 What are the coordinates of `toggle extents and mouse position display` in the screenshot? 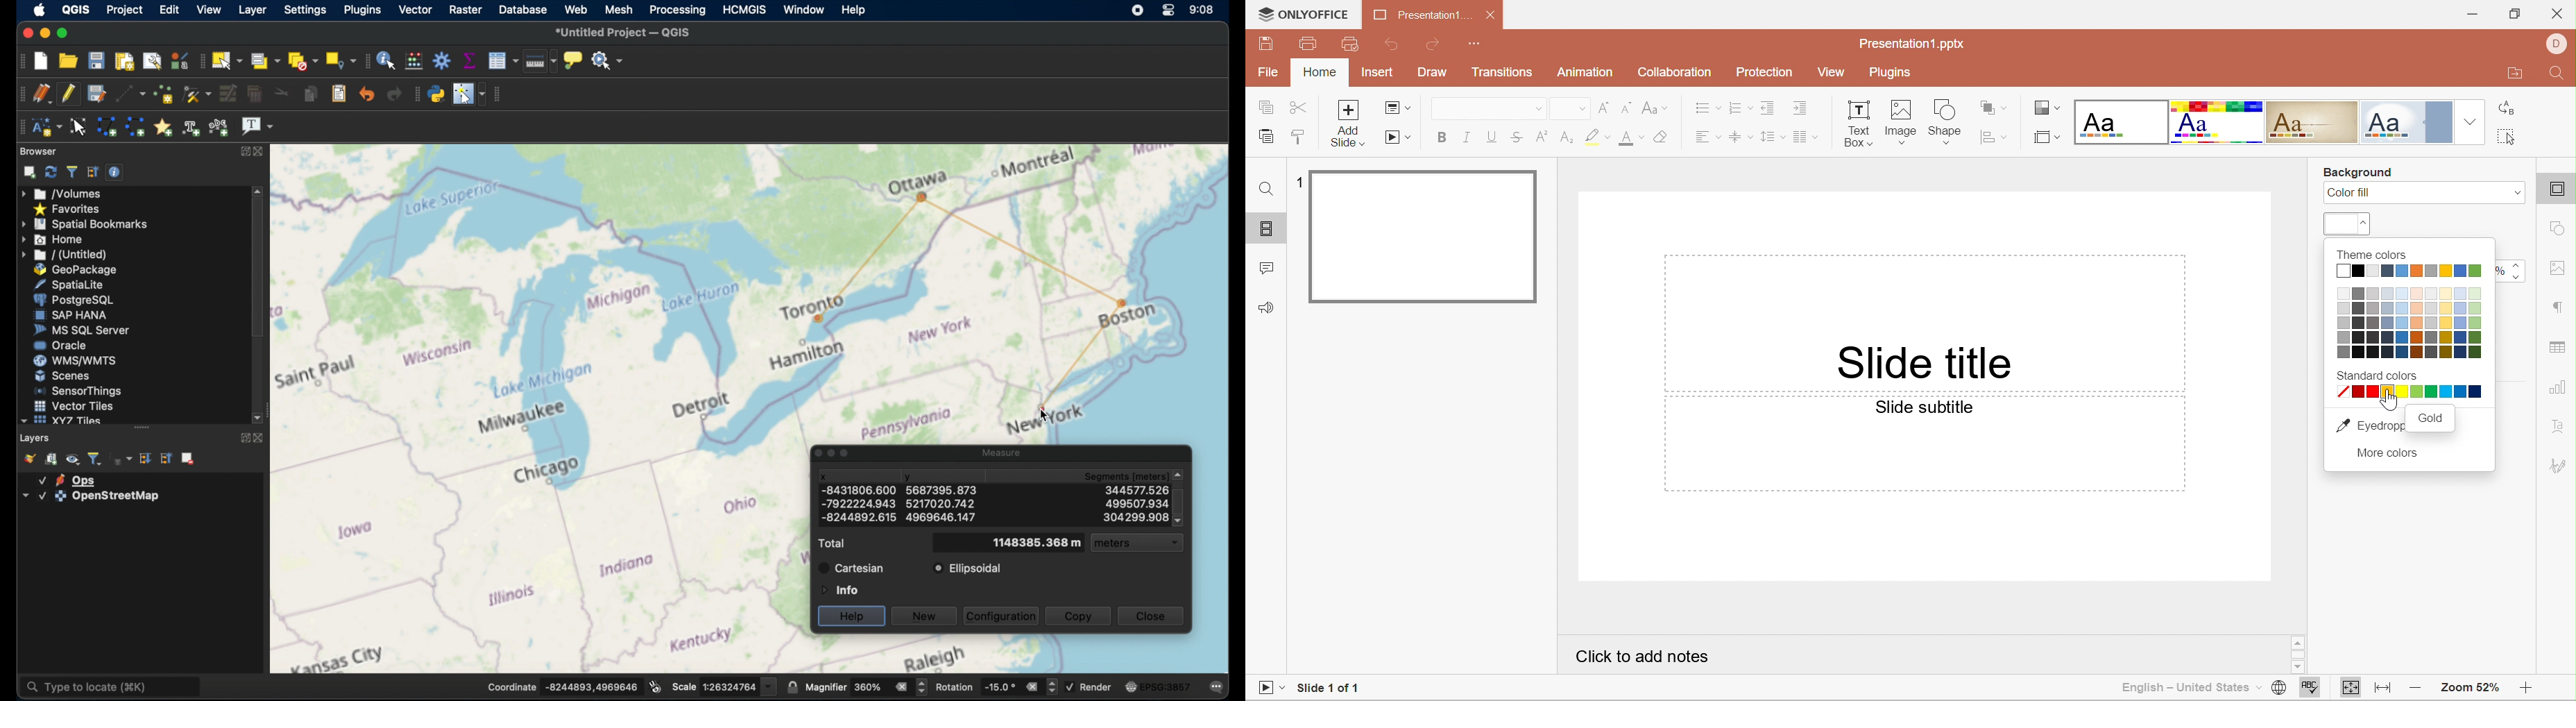 It's located at (655, 685).